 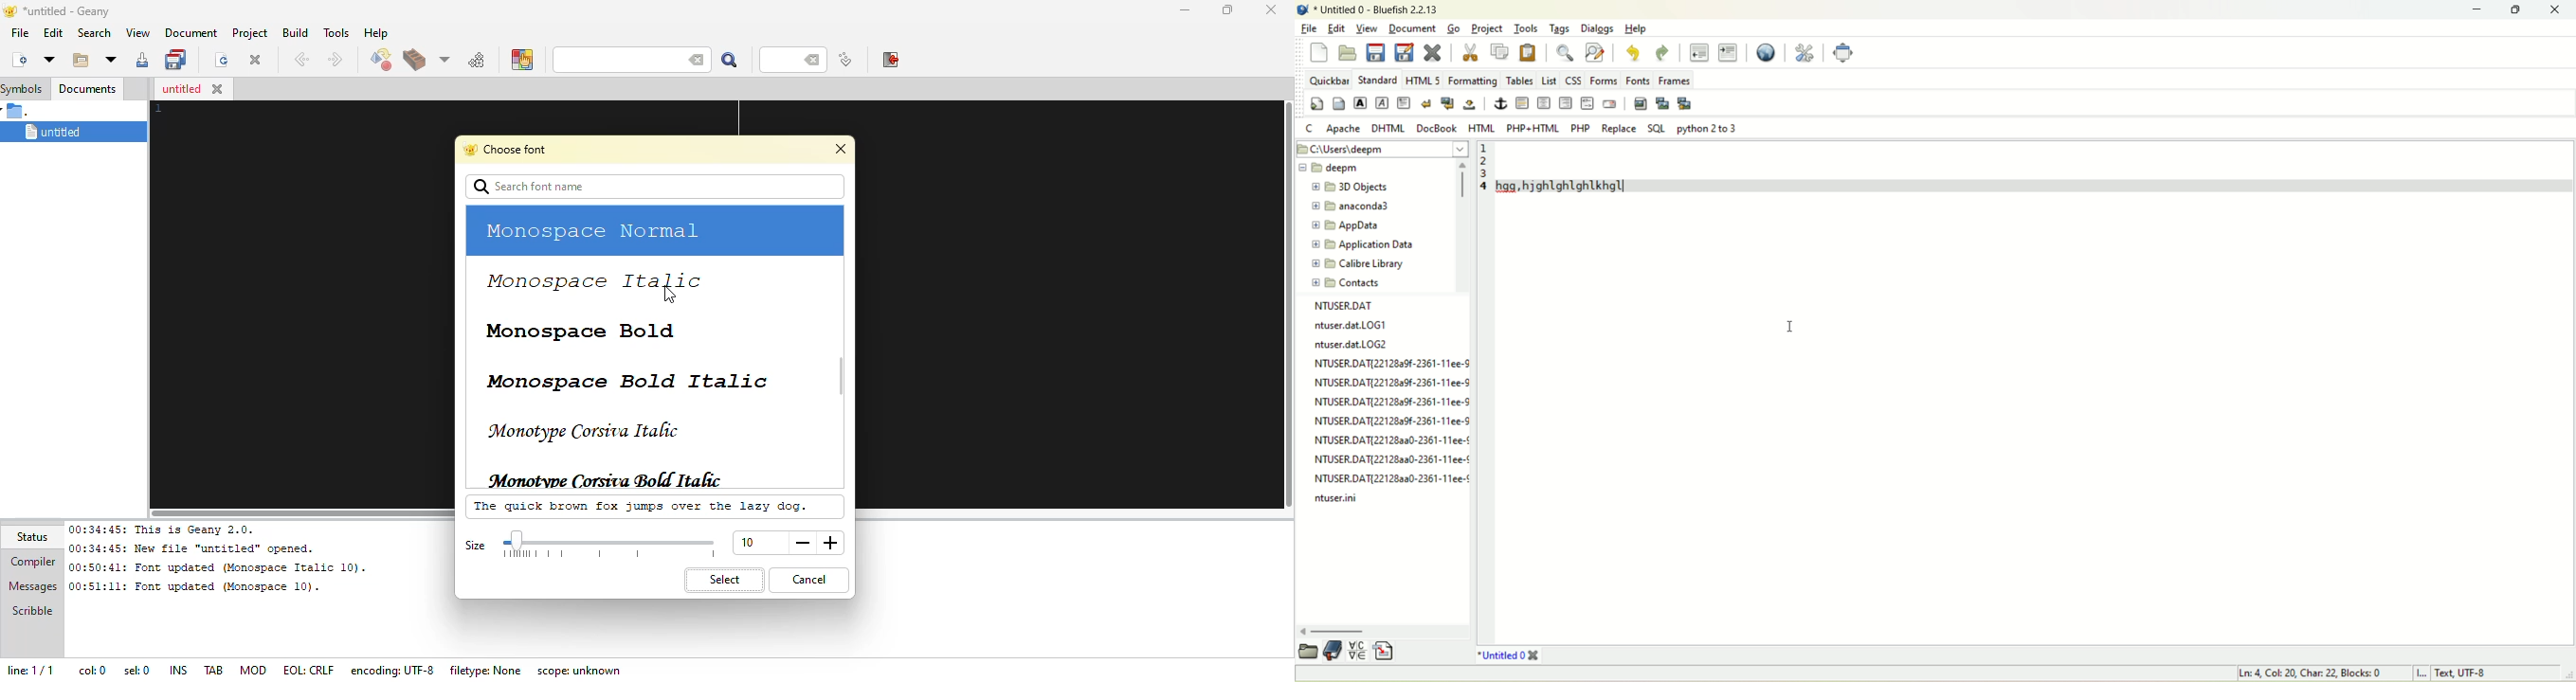 What do you see at coordinates (1361, 282) in the screenshot?
I see `folder name` at bounding box center [1361, 282].